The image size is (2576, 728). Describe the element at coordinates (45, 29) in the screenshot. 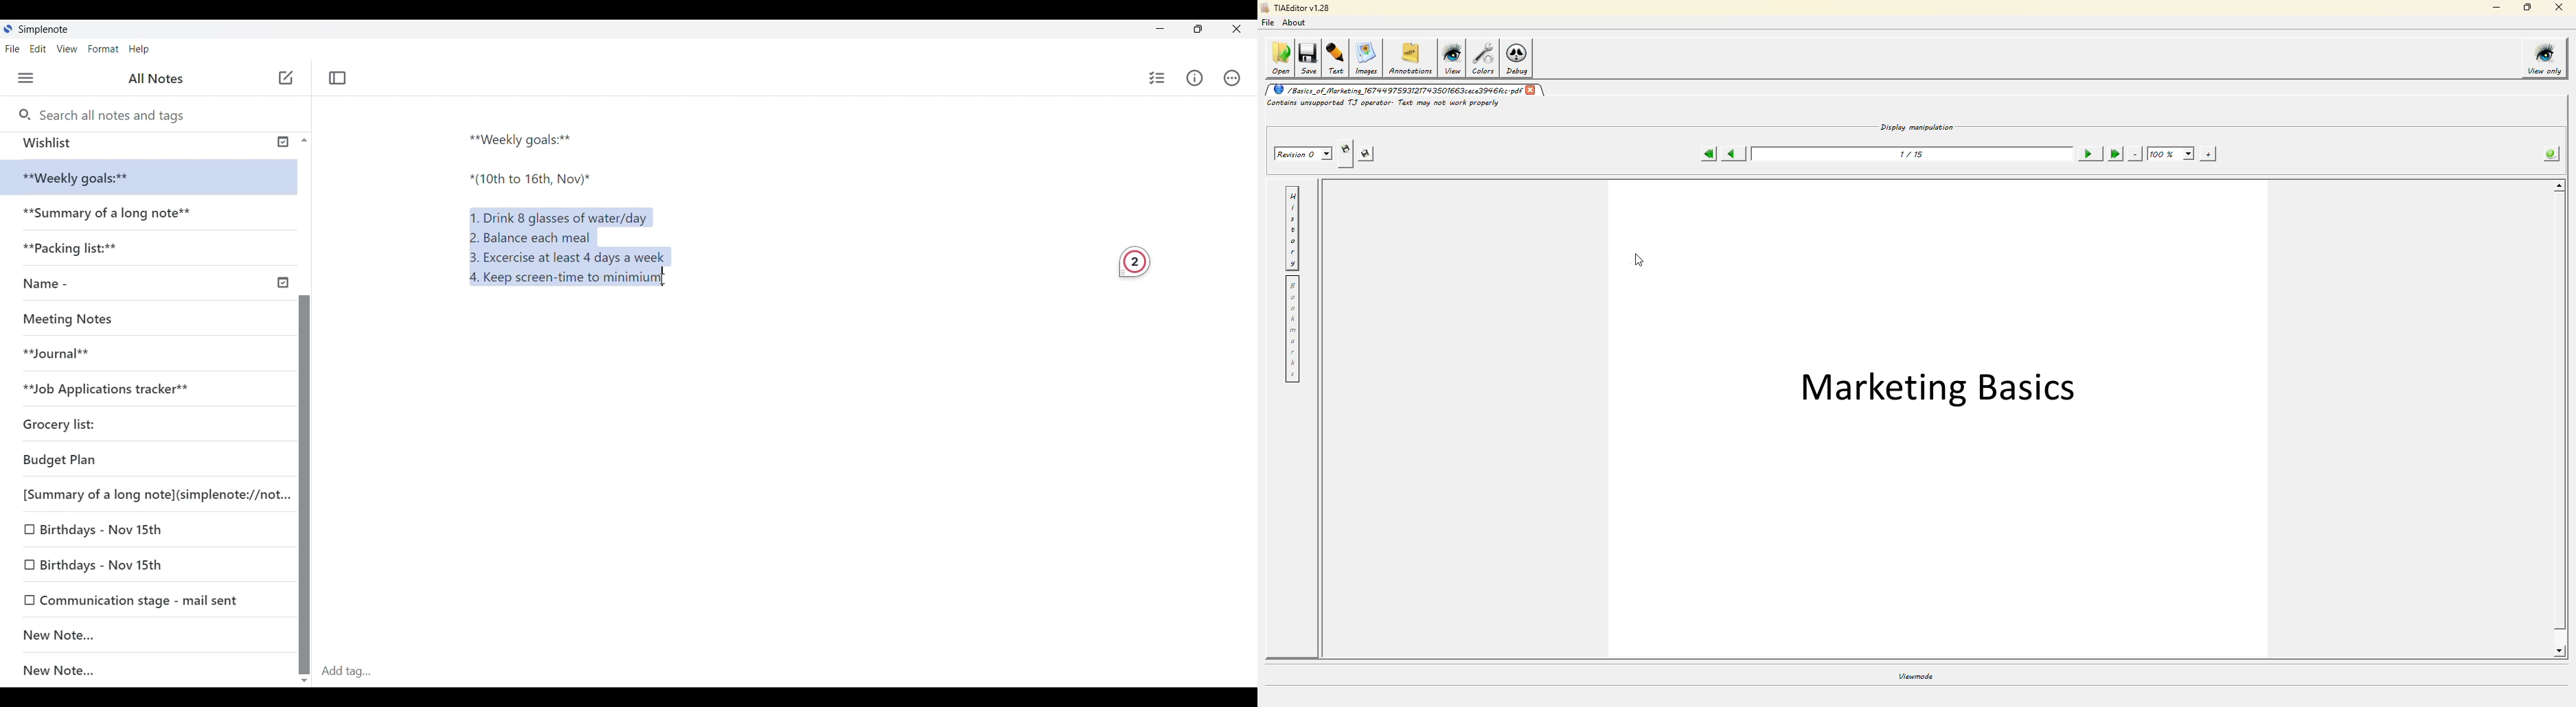

I see `Simple note` at that location.